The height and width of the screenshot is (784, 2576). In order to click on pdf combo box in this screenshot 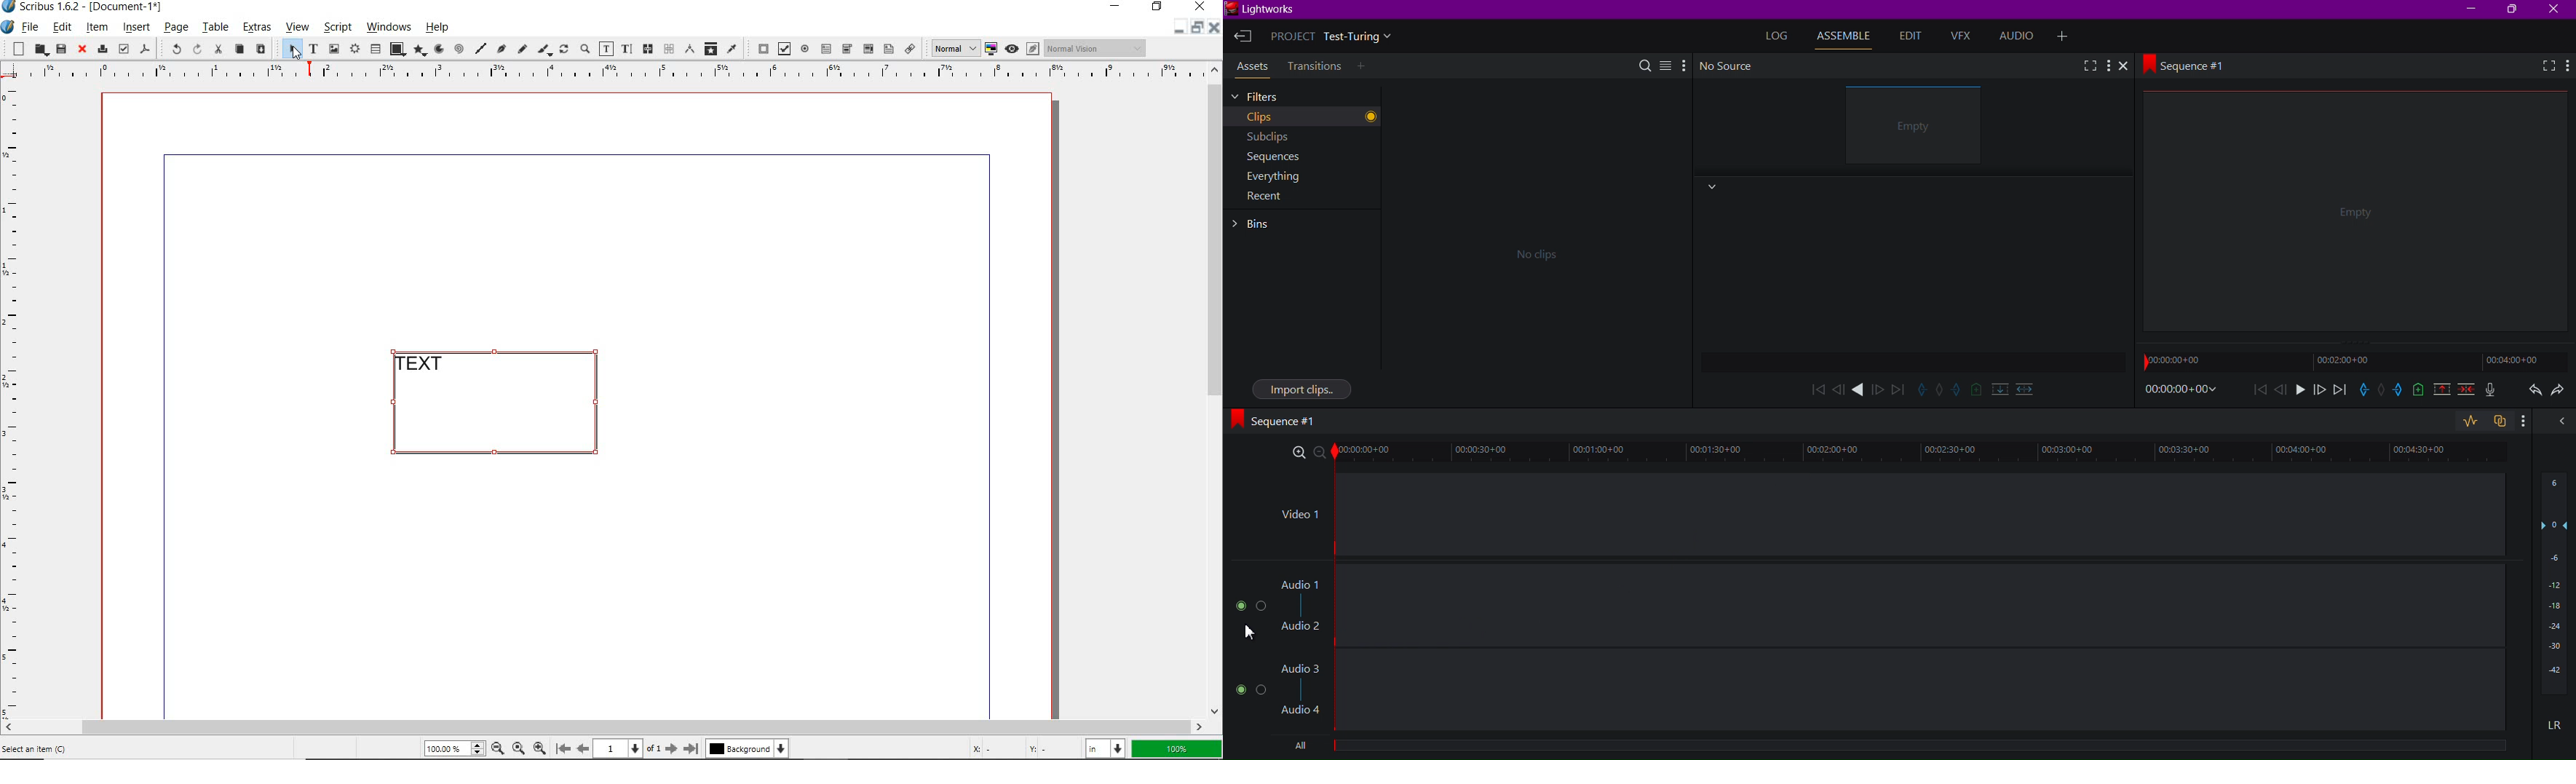, I will do `click(867, 49)`.